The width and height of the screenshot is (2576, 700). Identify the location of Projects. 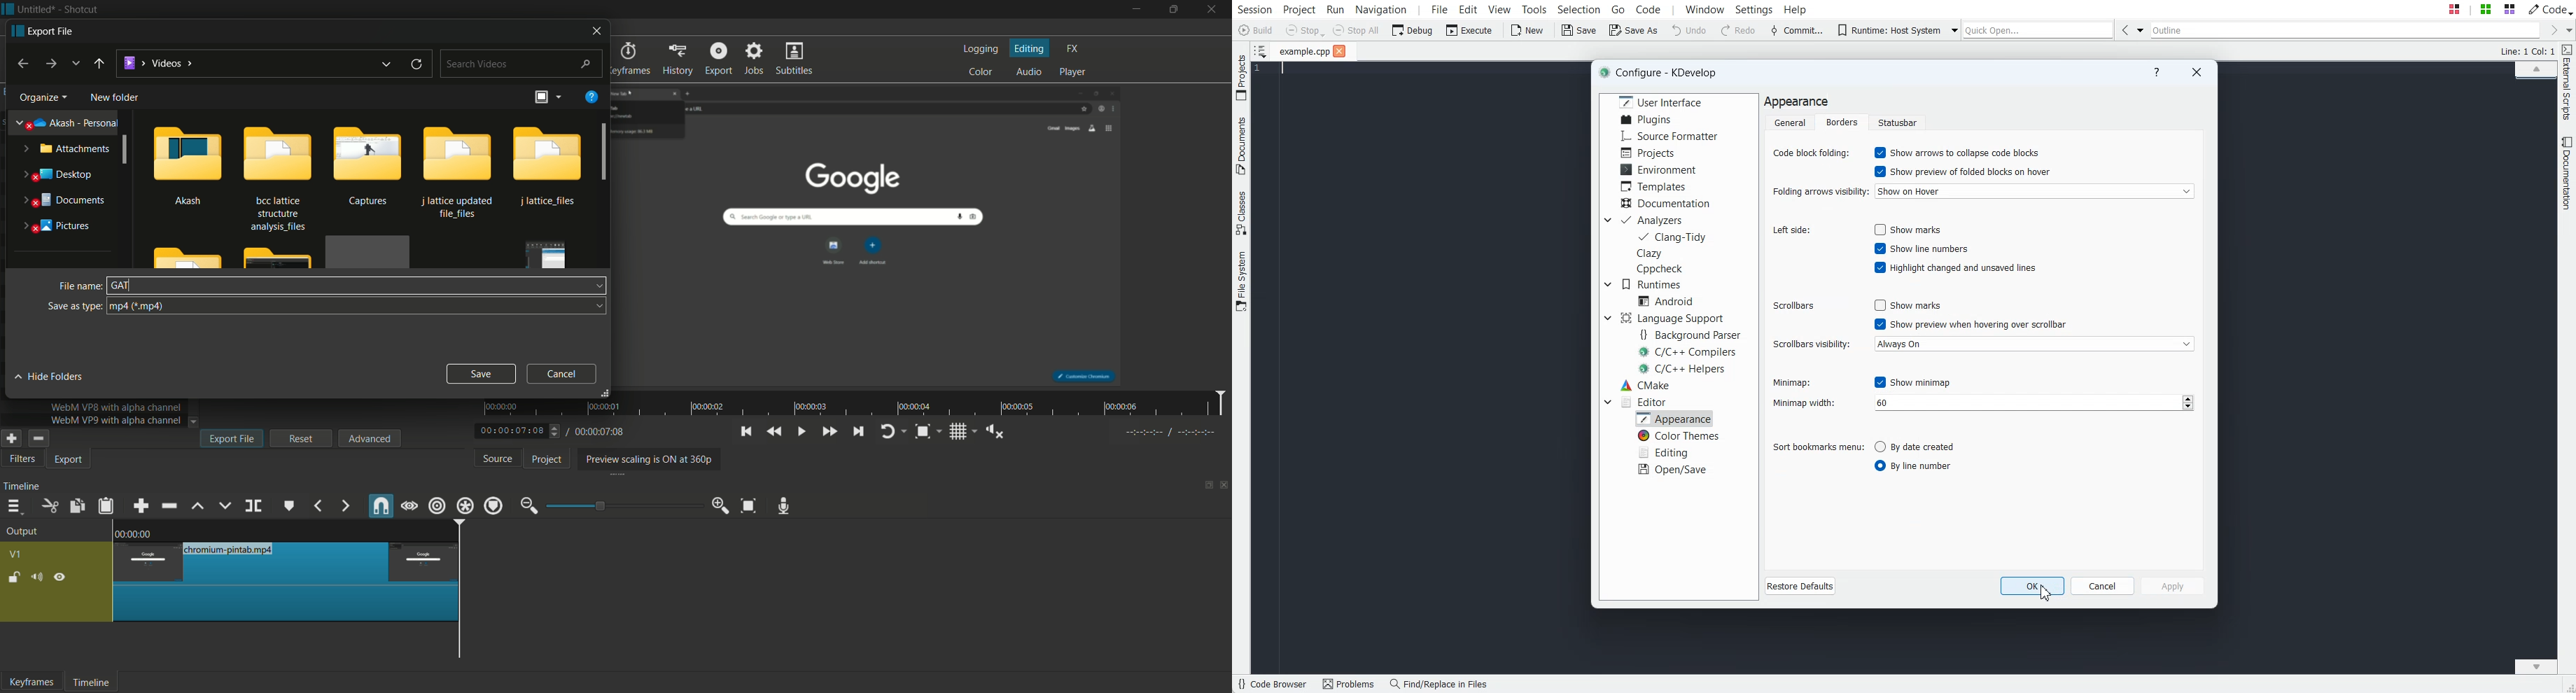
(1651, 152).